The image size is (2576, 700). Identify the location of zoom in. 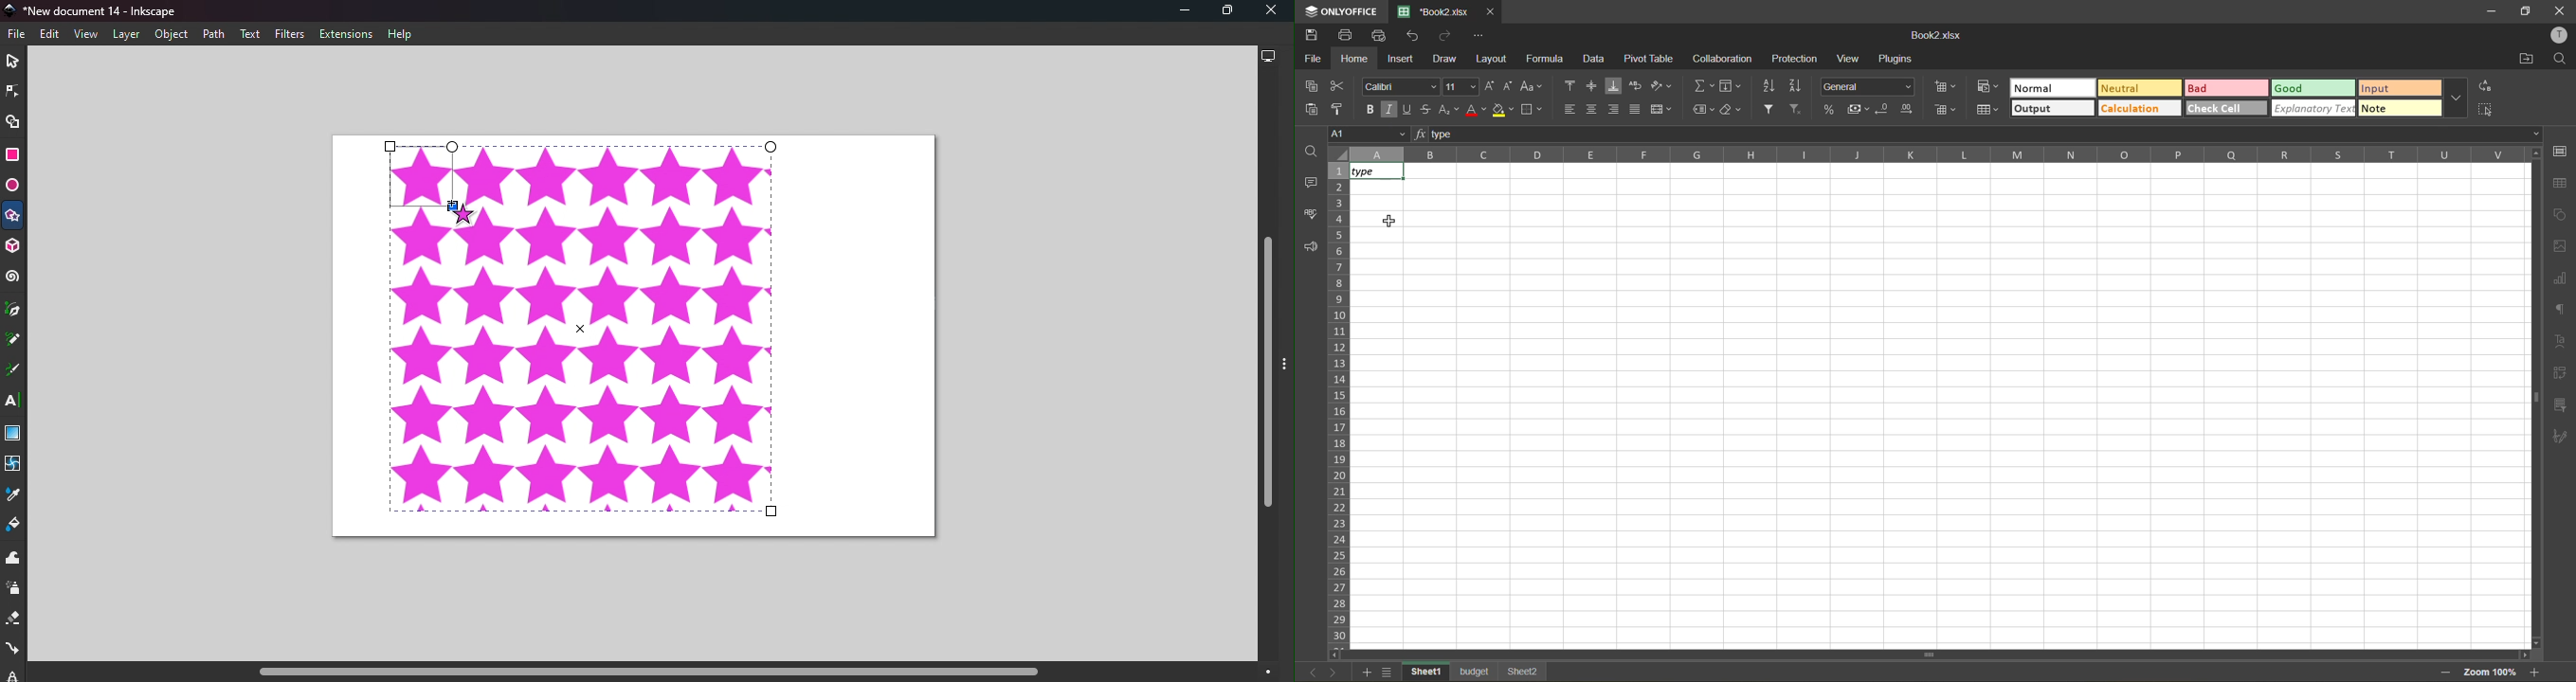
(2537, 671).